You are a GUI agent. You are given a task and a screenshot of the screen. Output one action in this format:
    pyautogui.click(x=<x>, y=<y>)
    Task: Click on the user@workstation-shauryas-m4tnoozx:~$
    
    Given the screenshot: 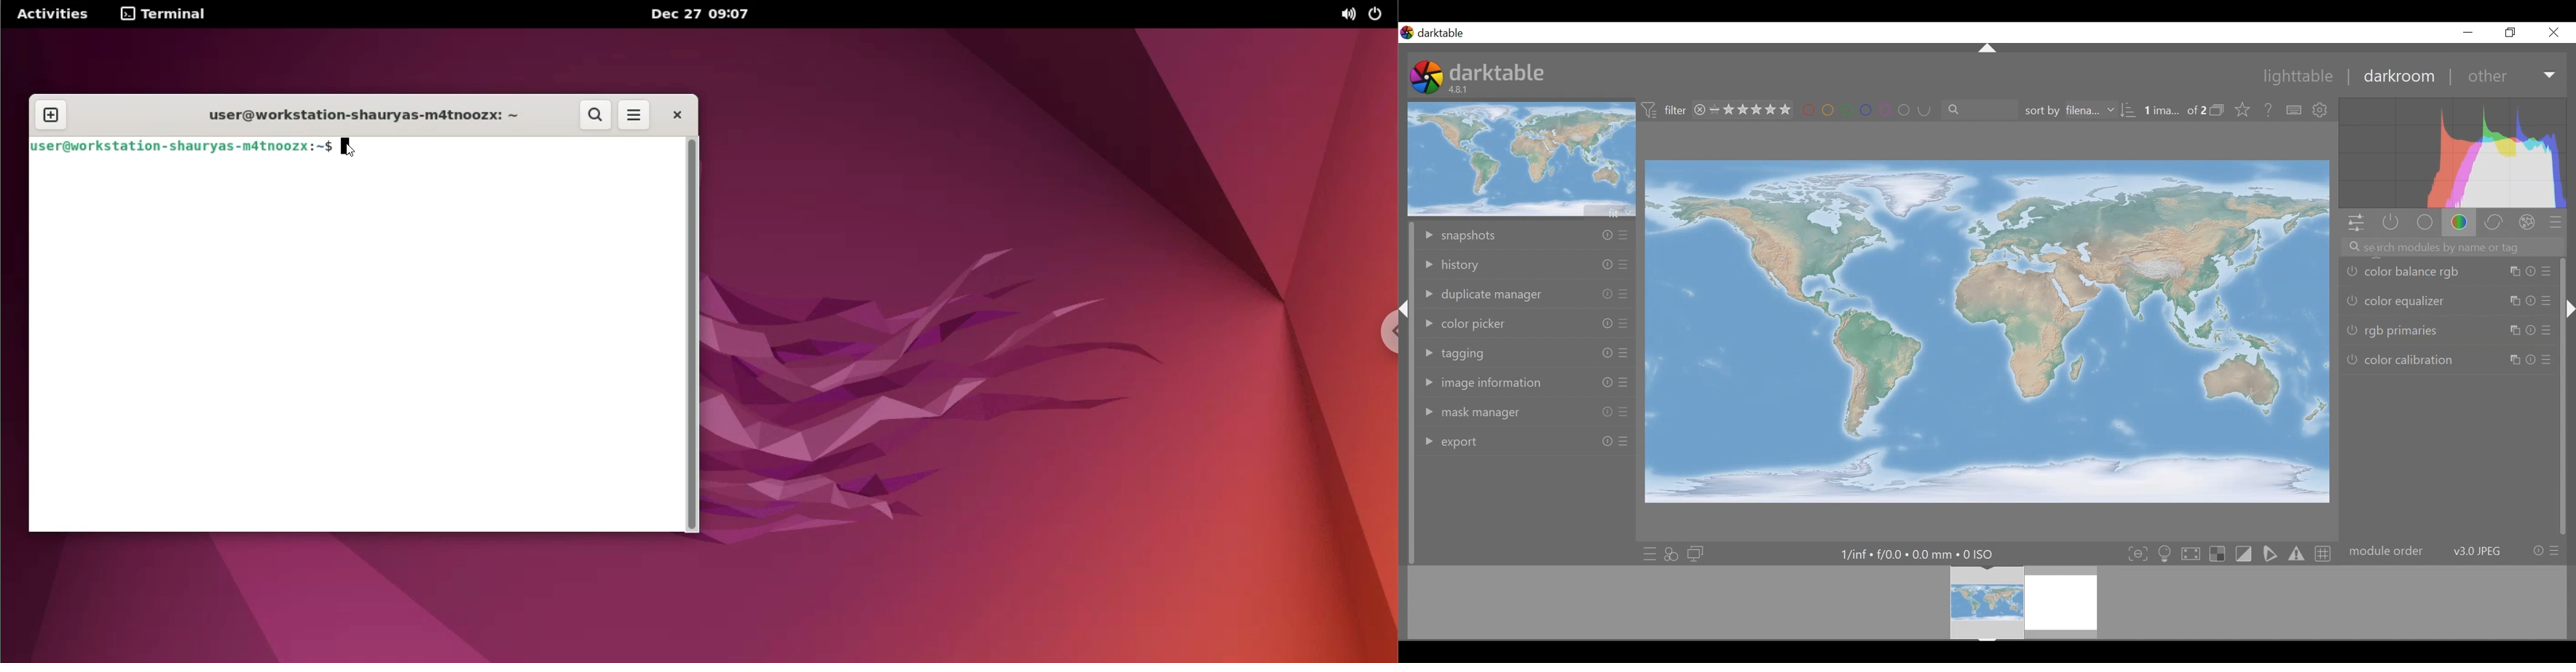 What is the action you would take?
    pyautogui.click(x=182, y=146)
    